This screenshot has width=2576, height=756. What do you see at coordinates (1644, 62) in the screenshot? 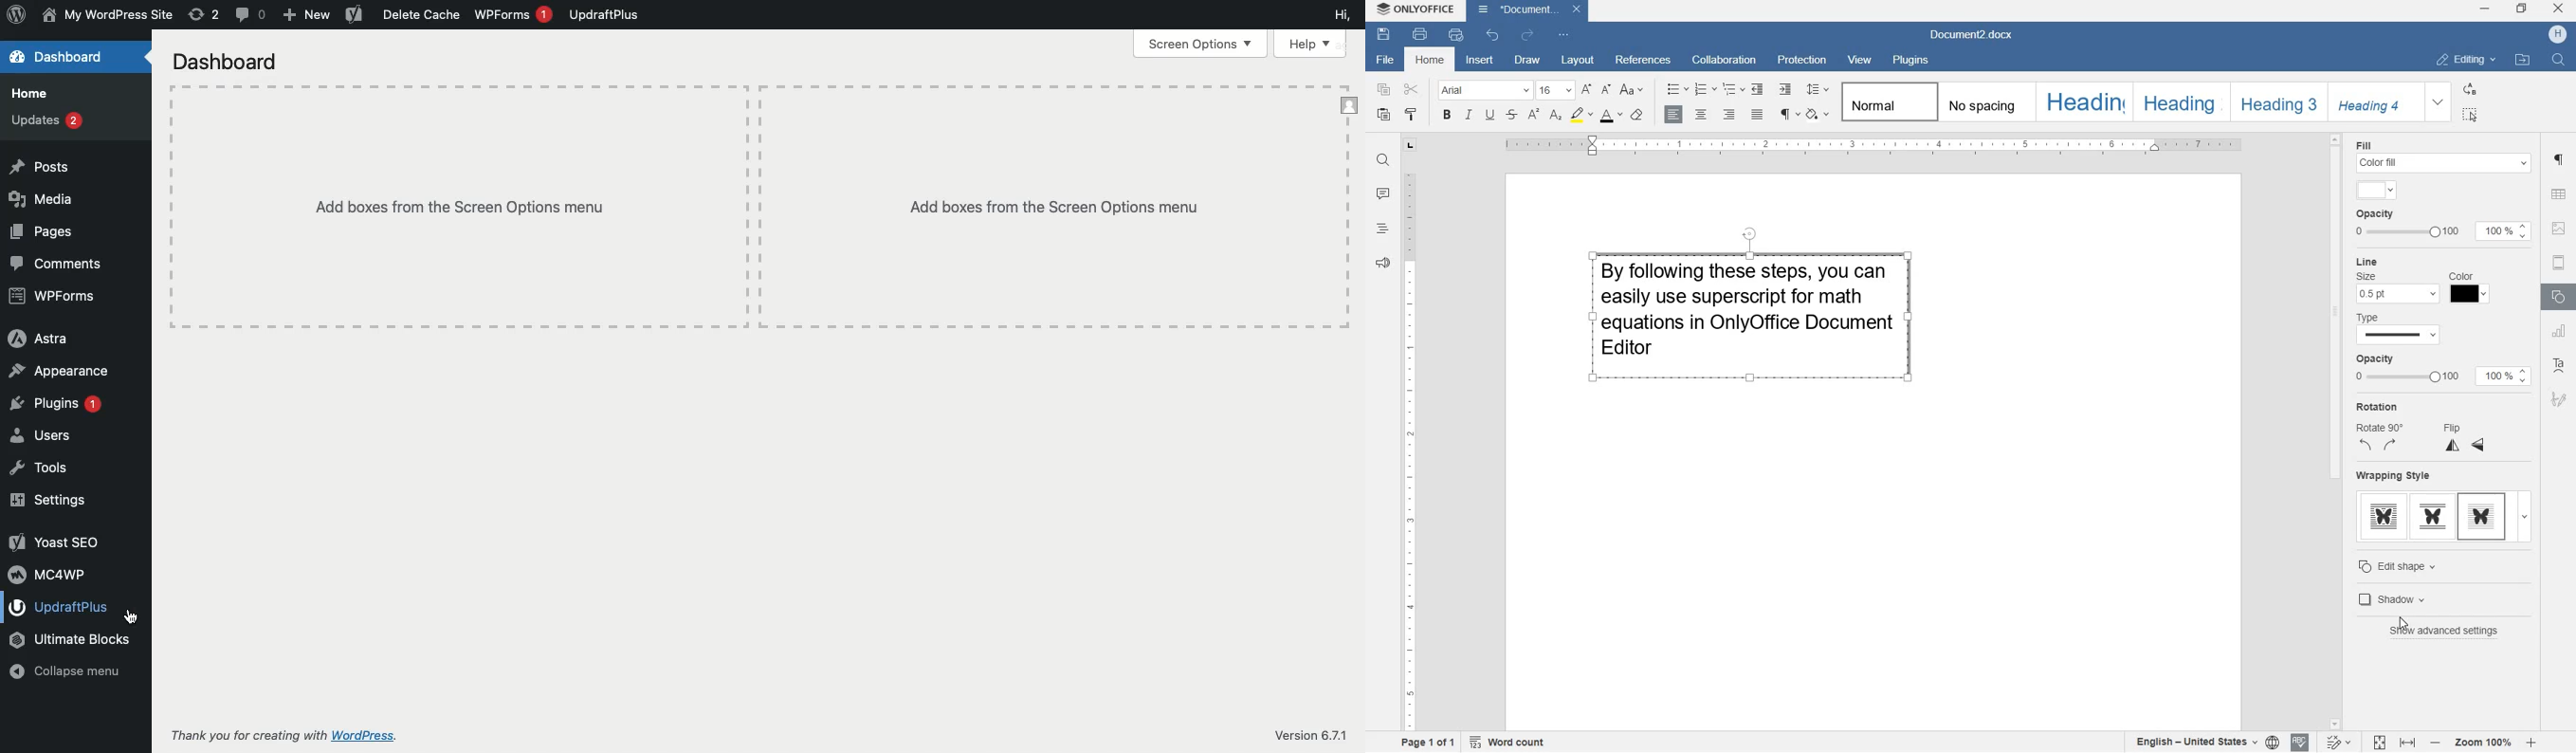
I see `references` at bounding box center [1644, 62].